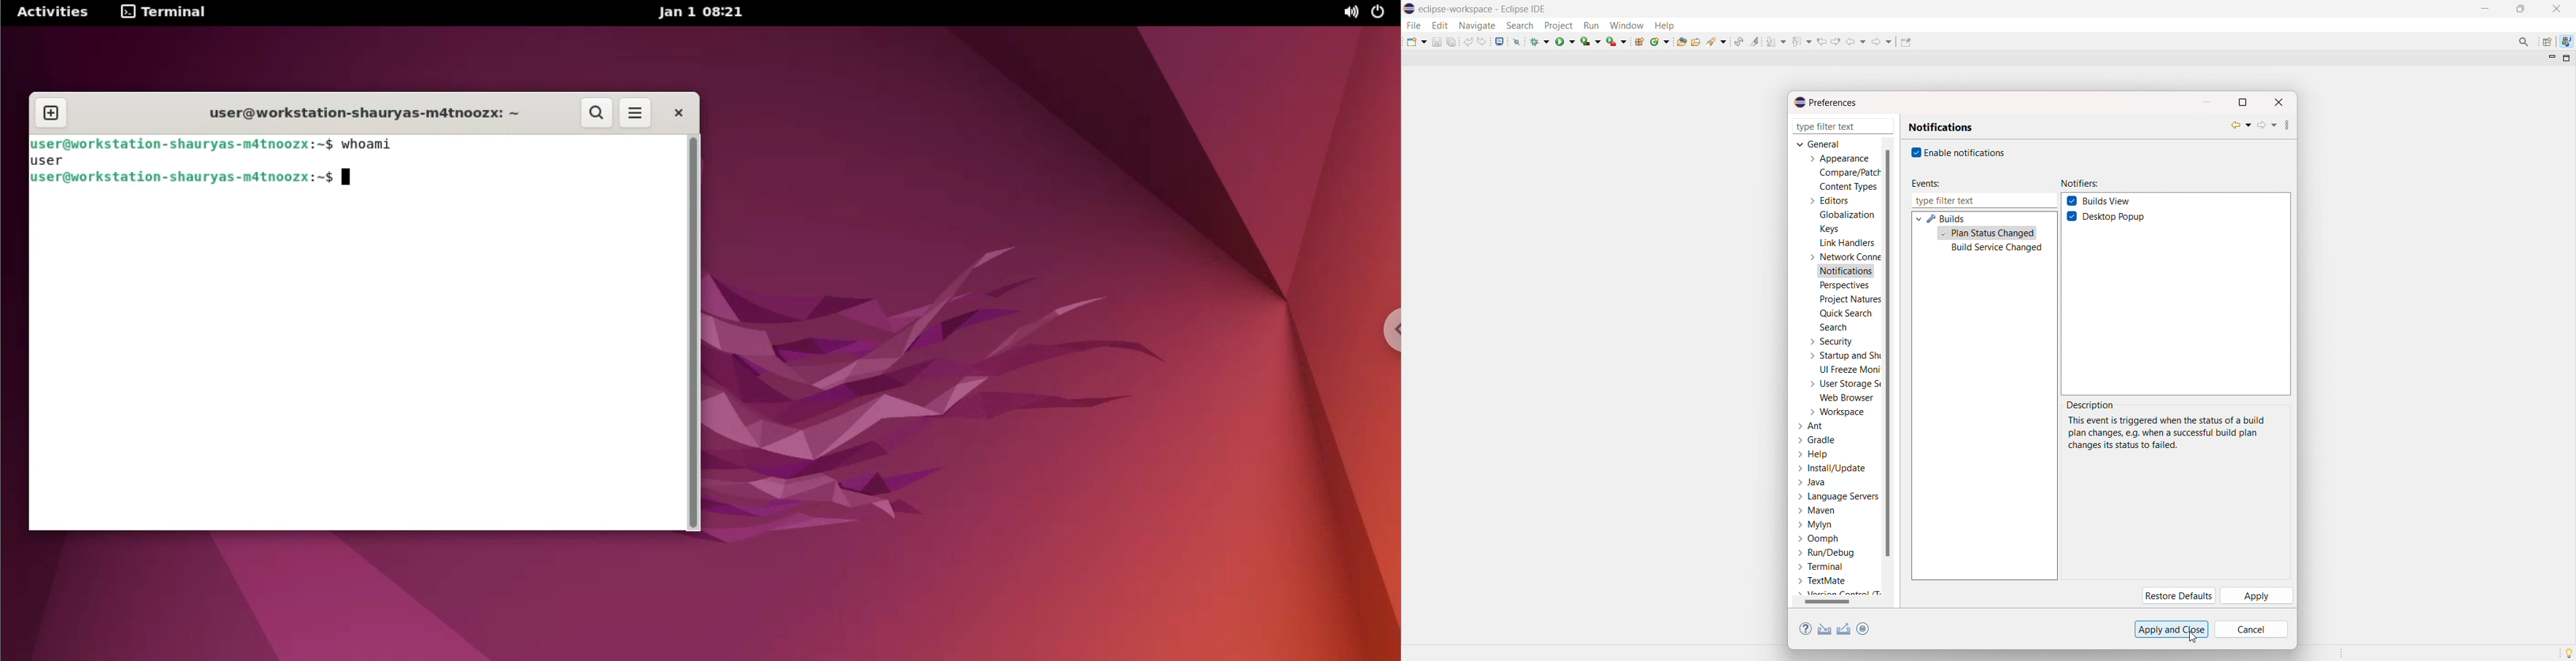  I want to click on maximize, so click(2521, 9).